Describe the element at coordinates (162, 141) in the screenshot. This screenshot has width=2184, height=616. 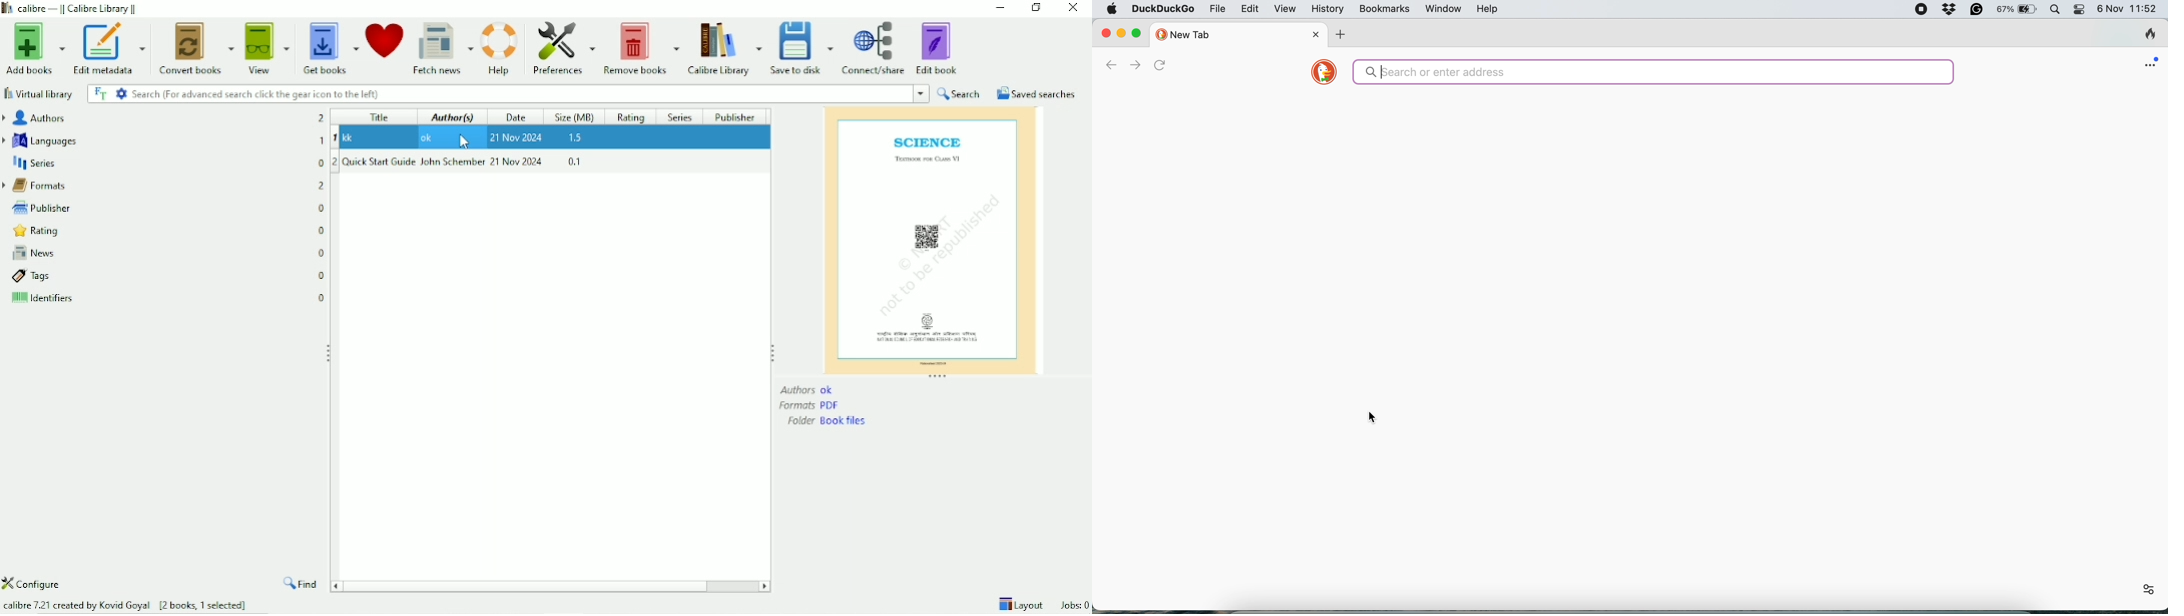
I see `Languages` at that location.